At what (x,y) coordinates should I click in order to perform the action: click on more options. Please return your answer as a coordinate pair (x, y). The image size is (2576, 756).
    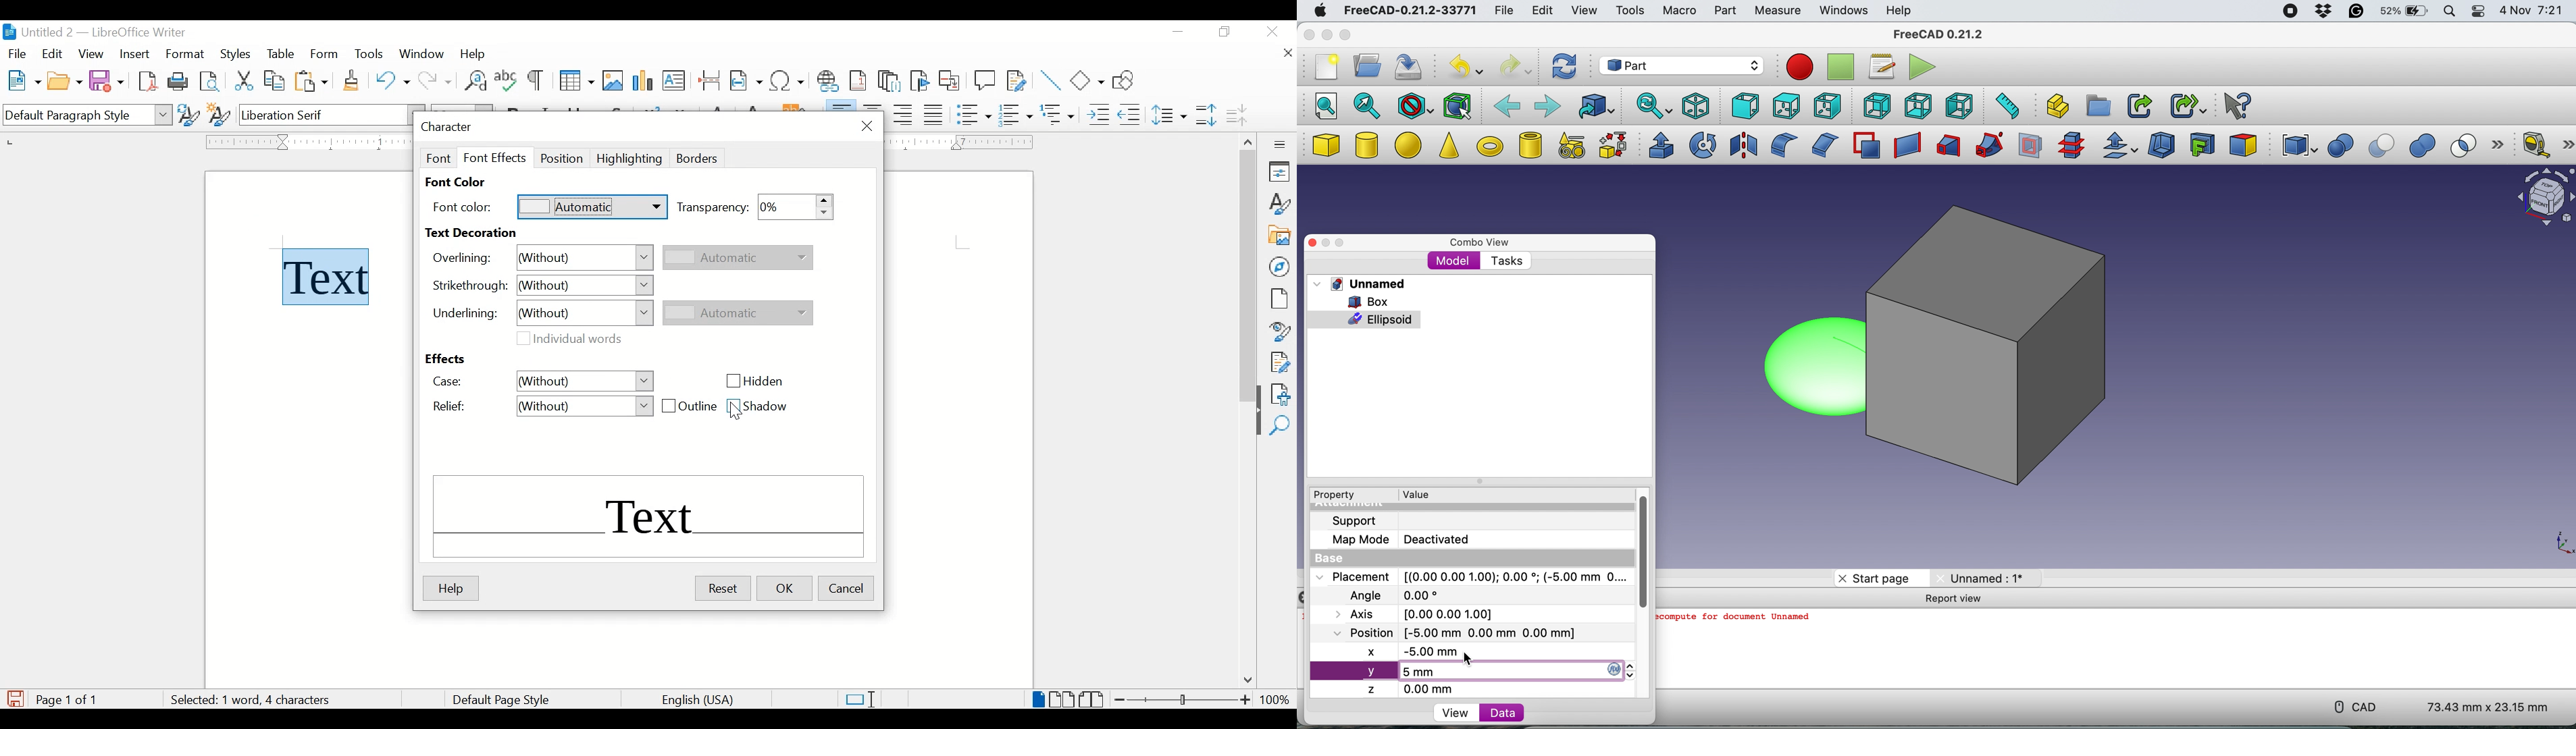
    Looking at the image, I should click on (1281, 144).